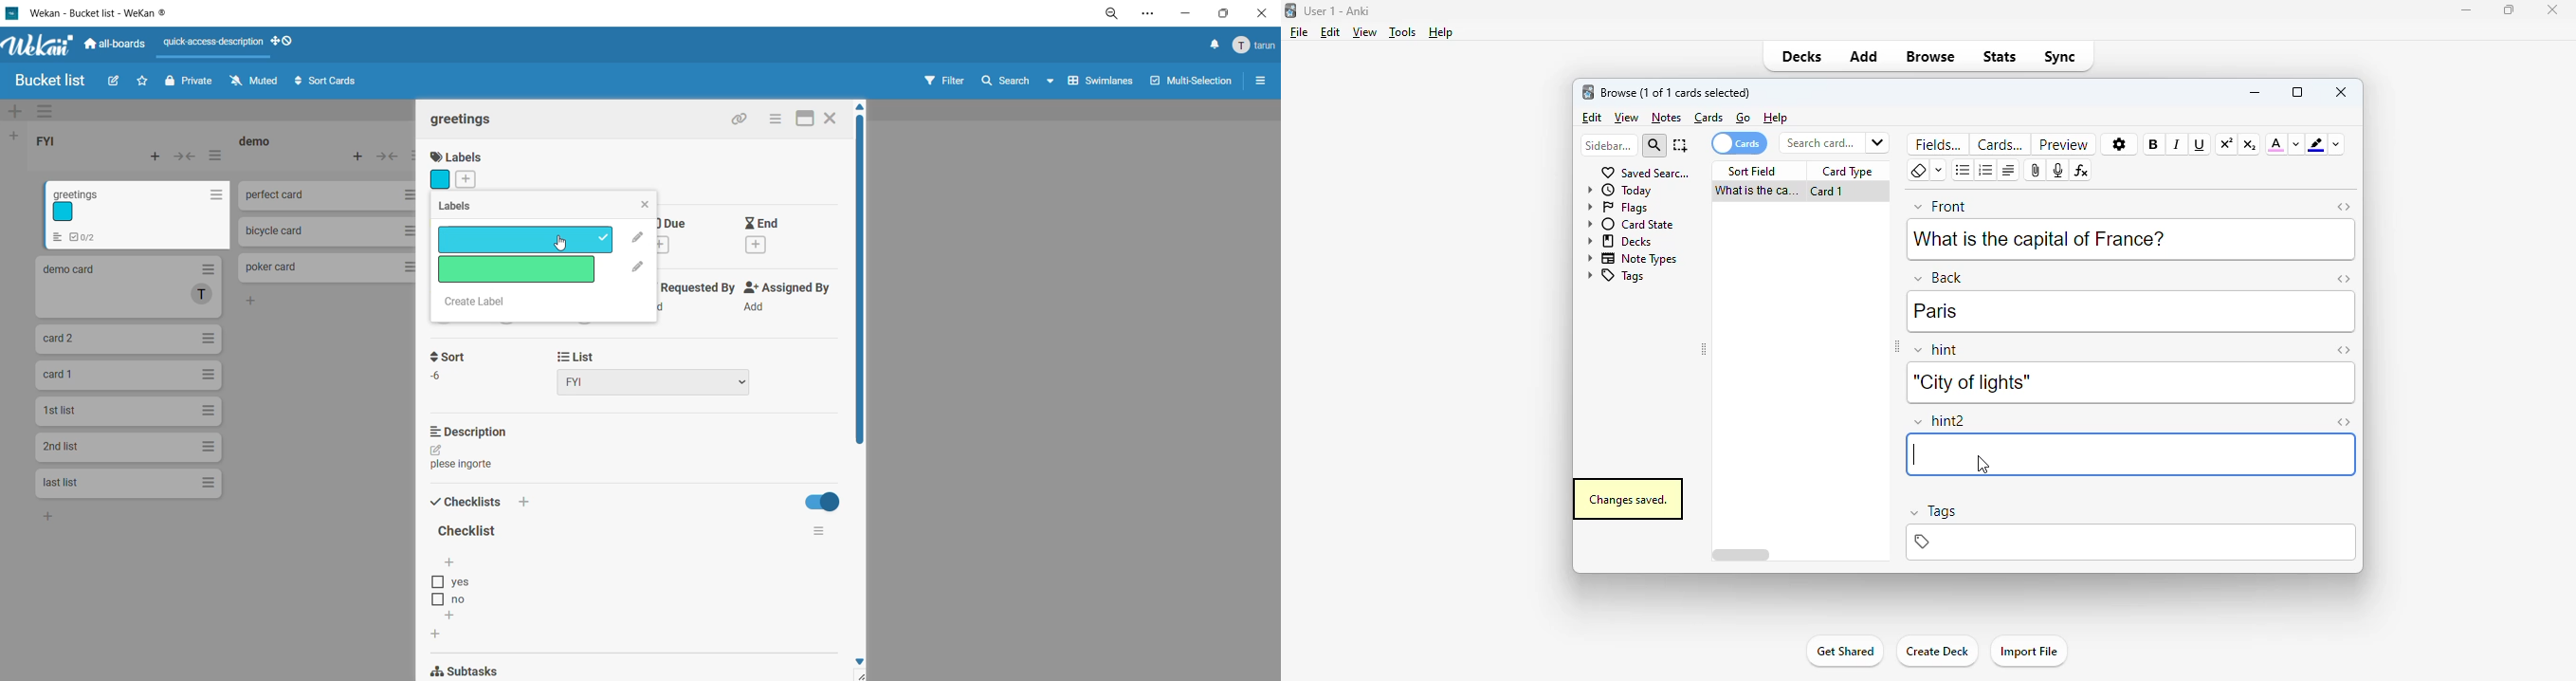 This screenshot has width=2576, height=700. I want to click on horizontal scroll bar, so click(1744, 556).